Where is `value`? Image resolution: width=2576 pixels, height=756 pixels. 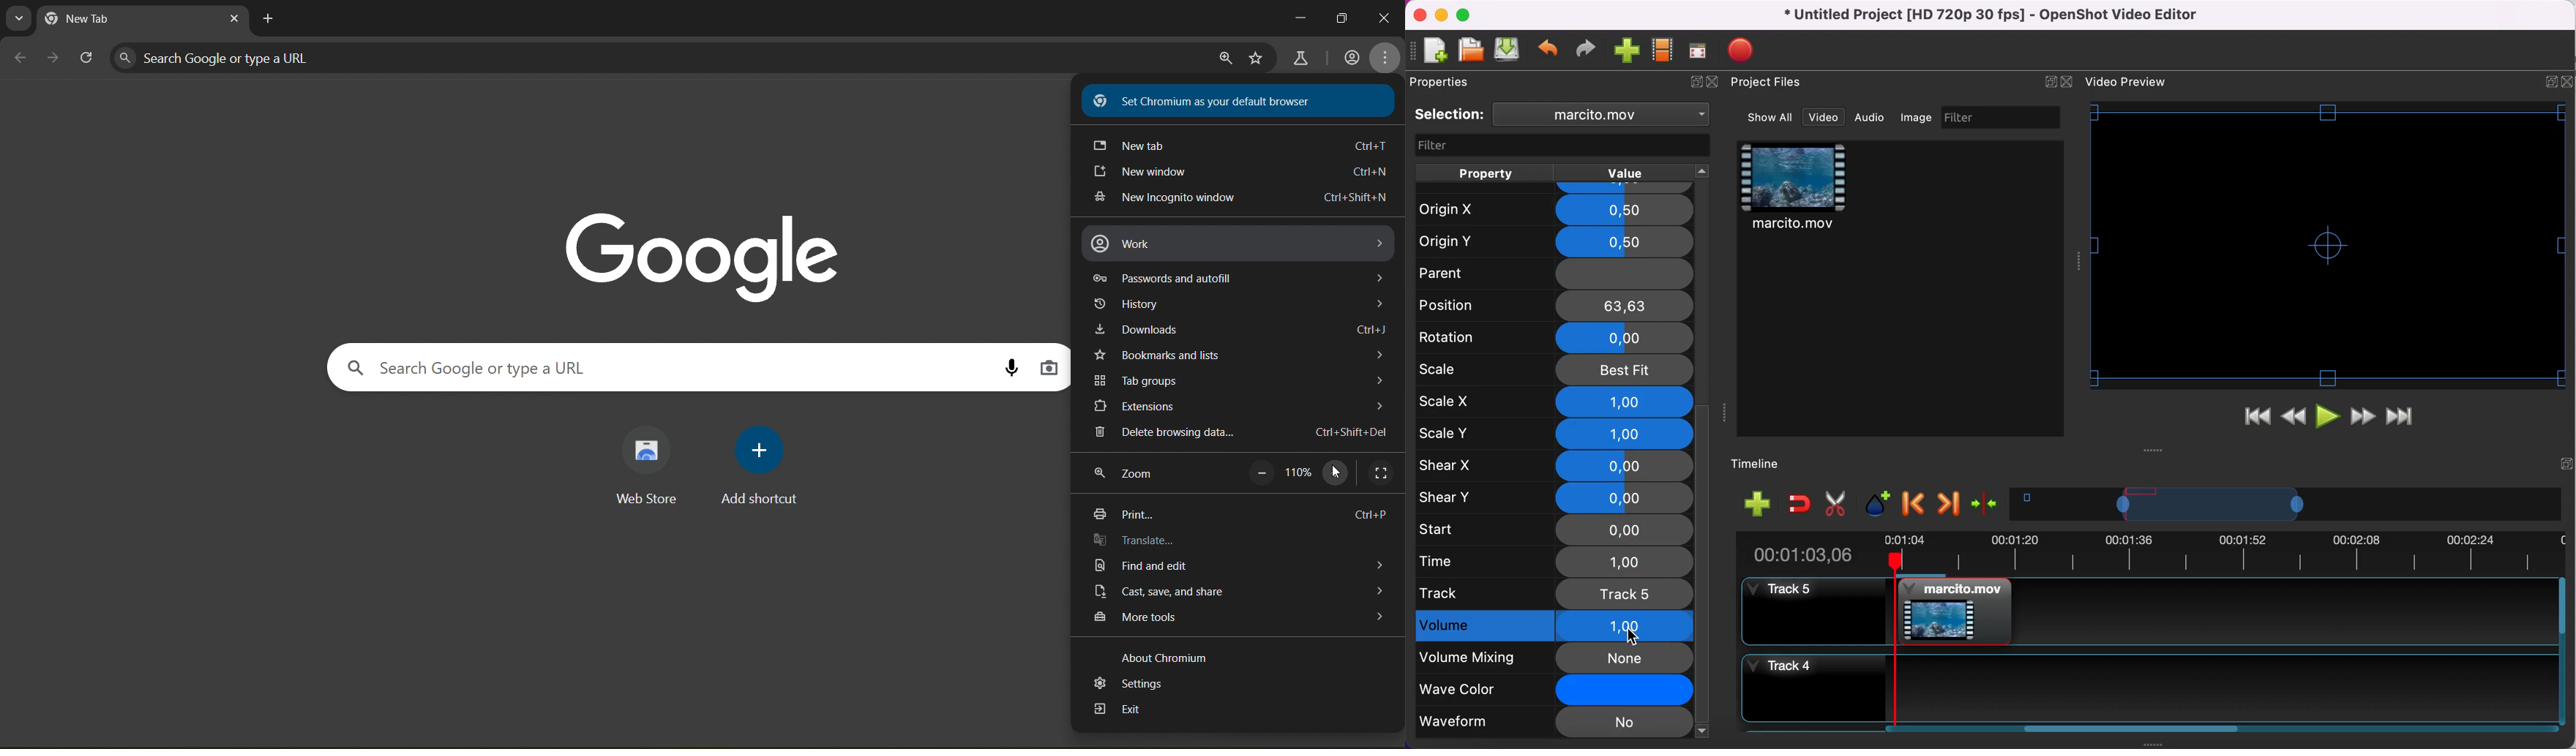
value is located at coordinates (1622, 173).